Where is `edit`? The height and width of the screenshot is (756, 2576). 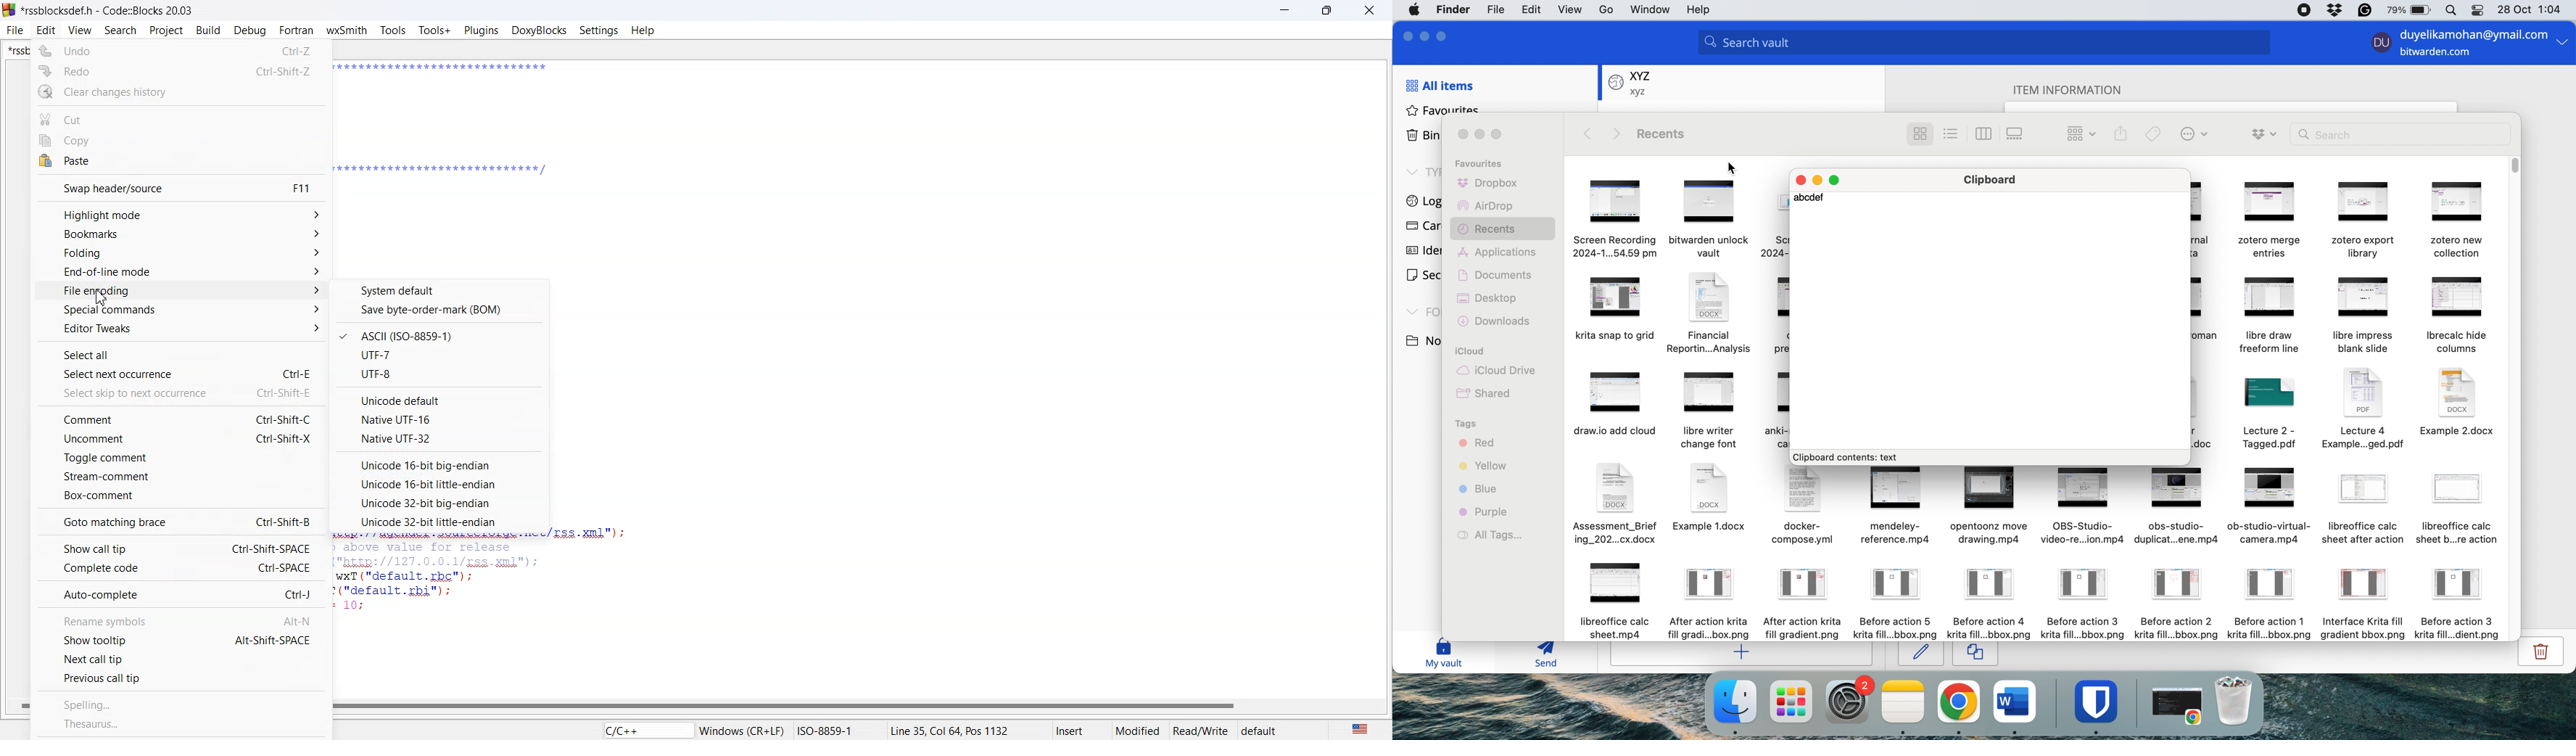
edit is located at coordinates (1528, 12).